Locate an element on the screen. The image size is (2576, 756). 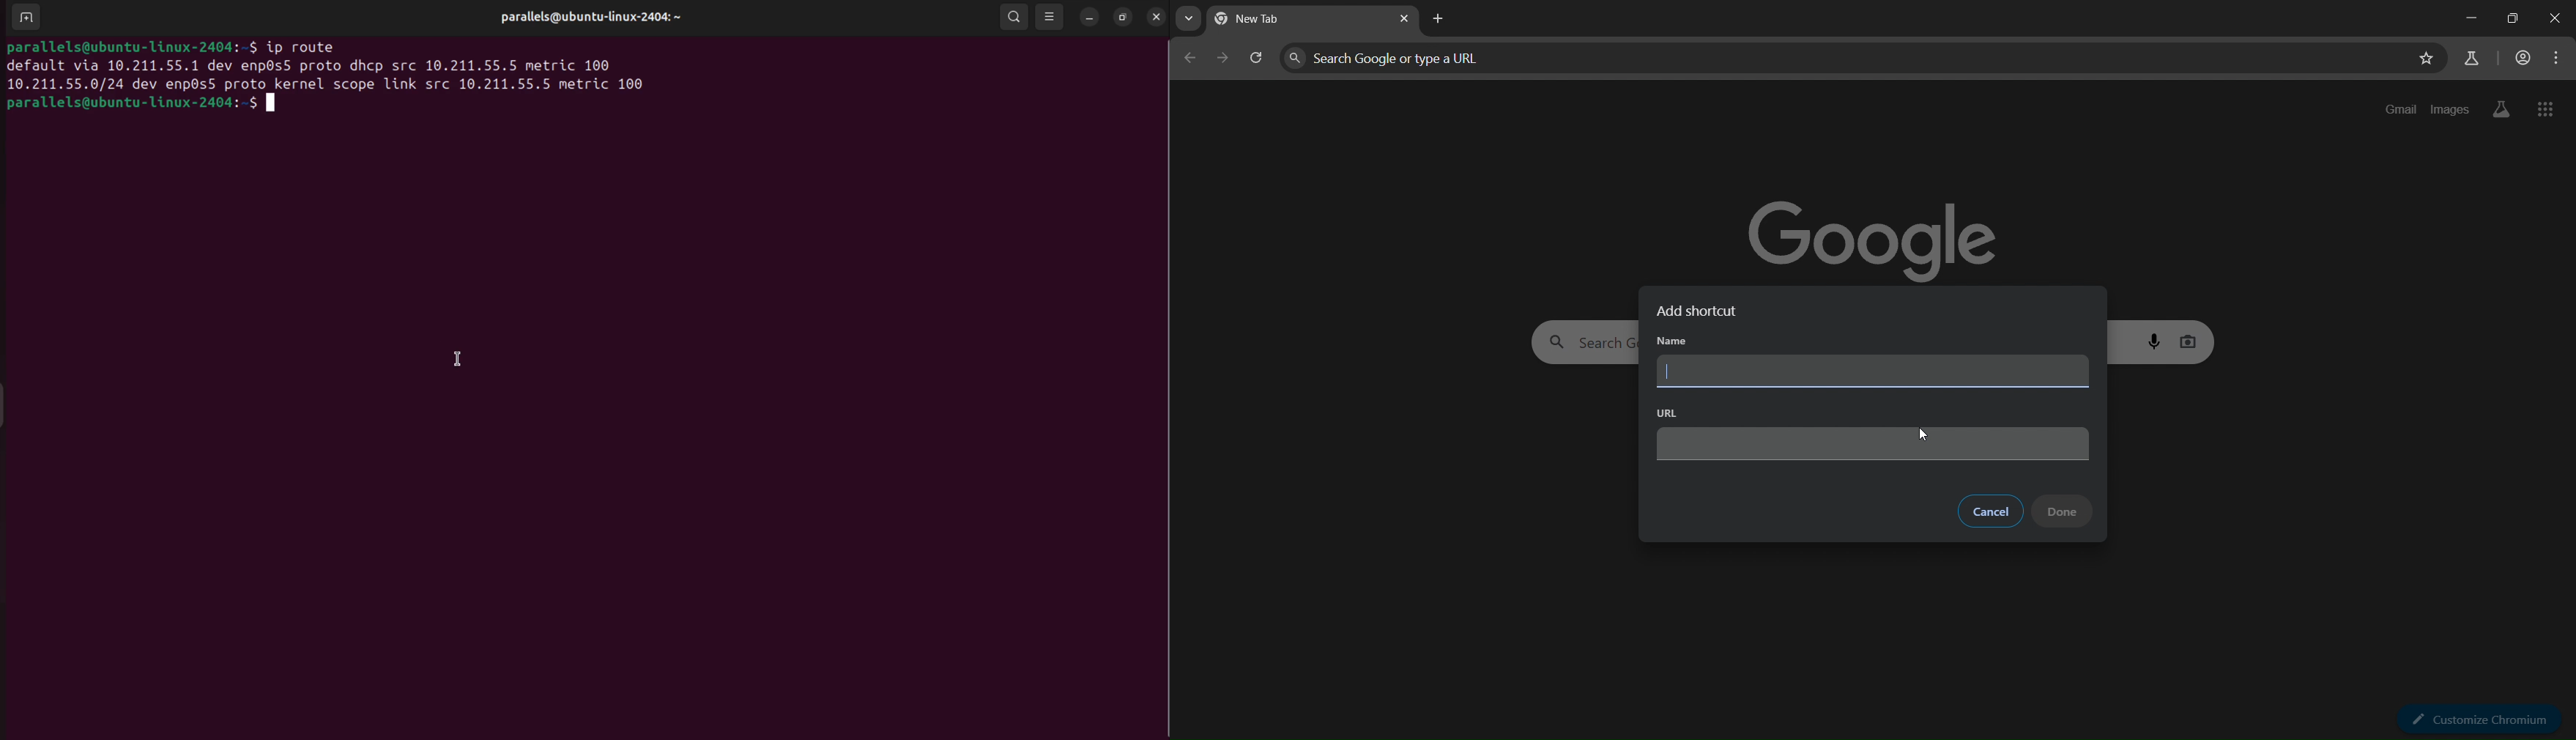
ip route is located at coordinates (308, 46).